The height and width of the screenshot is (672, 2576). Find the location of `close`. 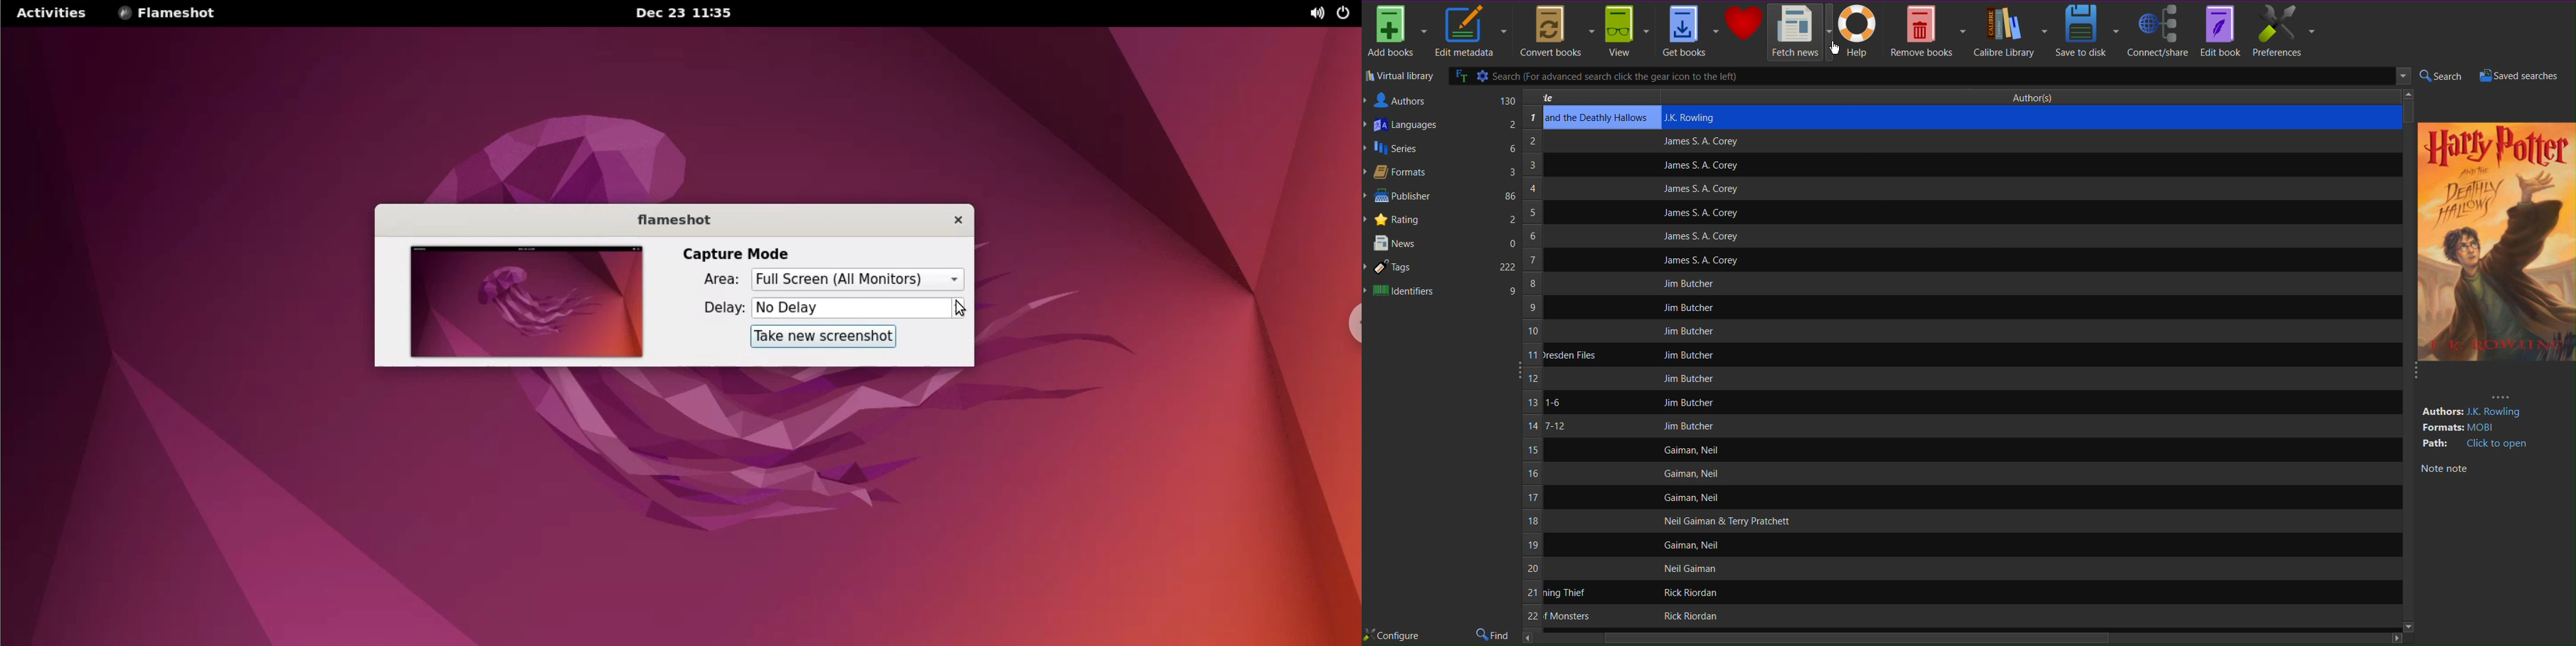

close is located at coordinates (953, 221).